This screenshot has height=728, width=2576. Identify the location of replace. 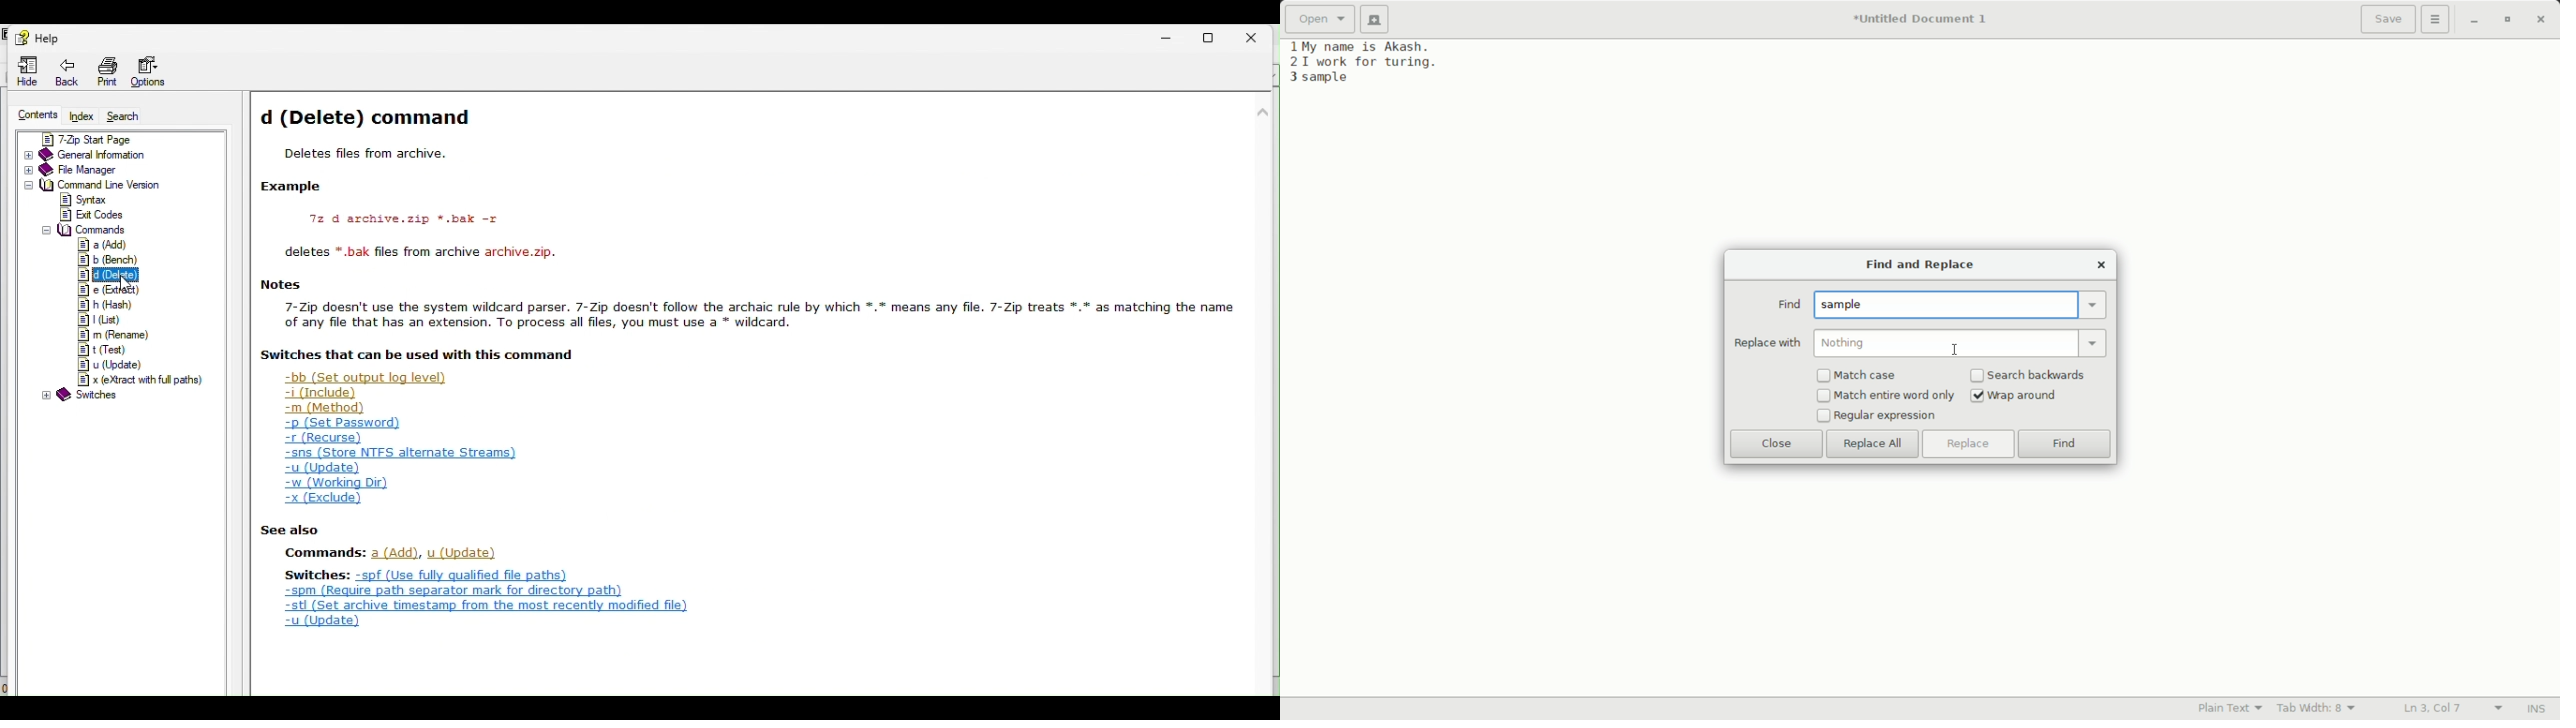
(1967, 444).